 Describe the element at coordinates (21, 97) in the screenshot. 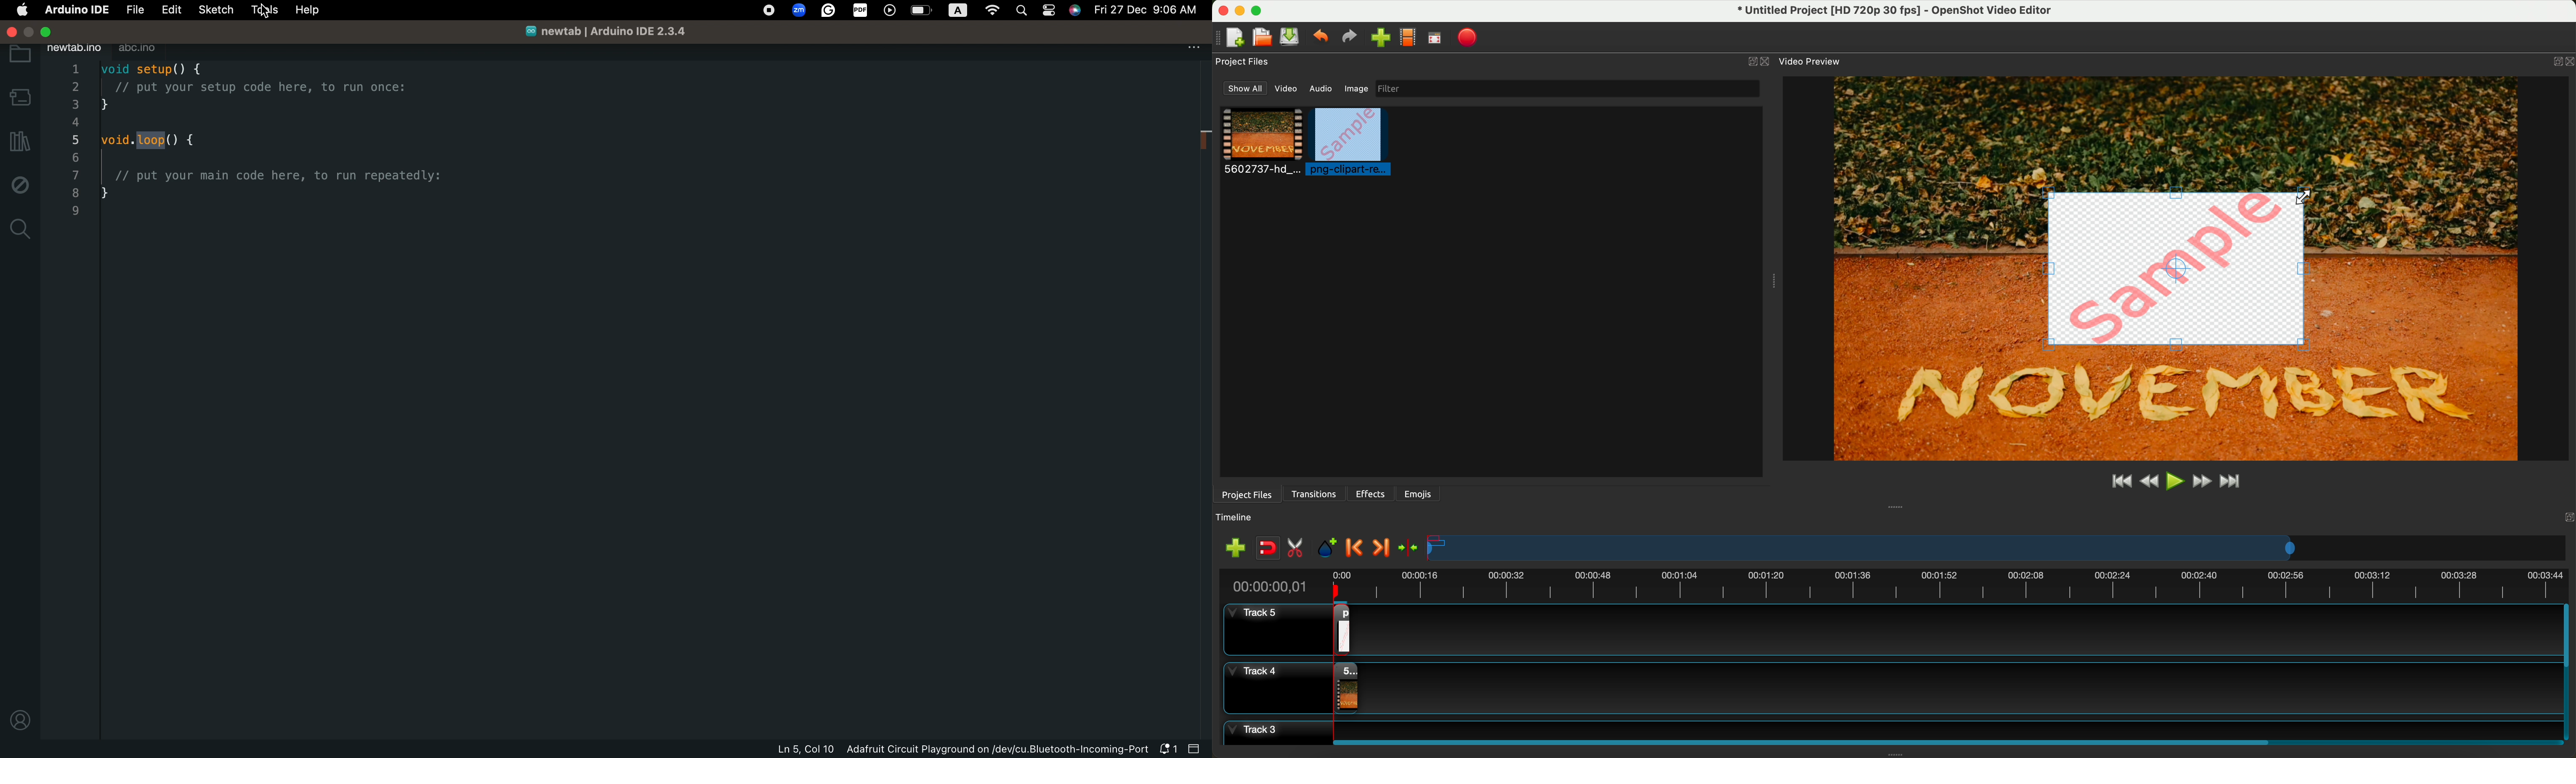

I see `board manager` at that location.